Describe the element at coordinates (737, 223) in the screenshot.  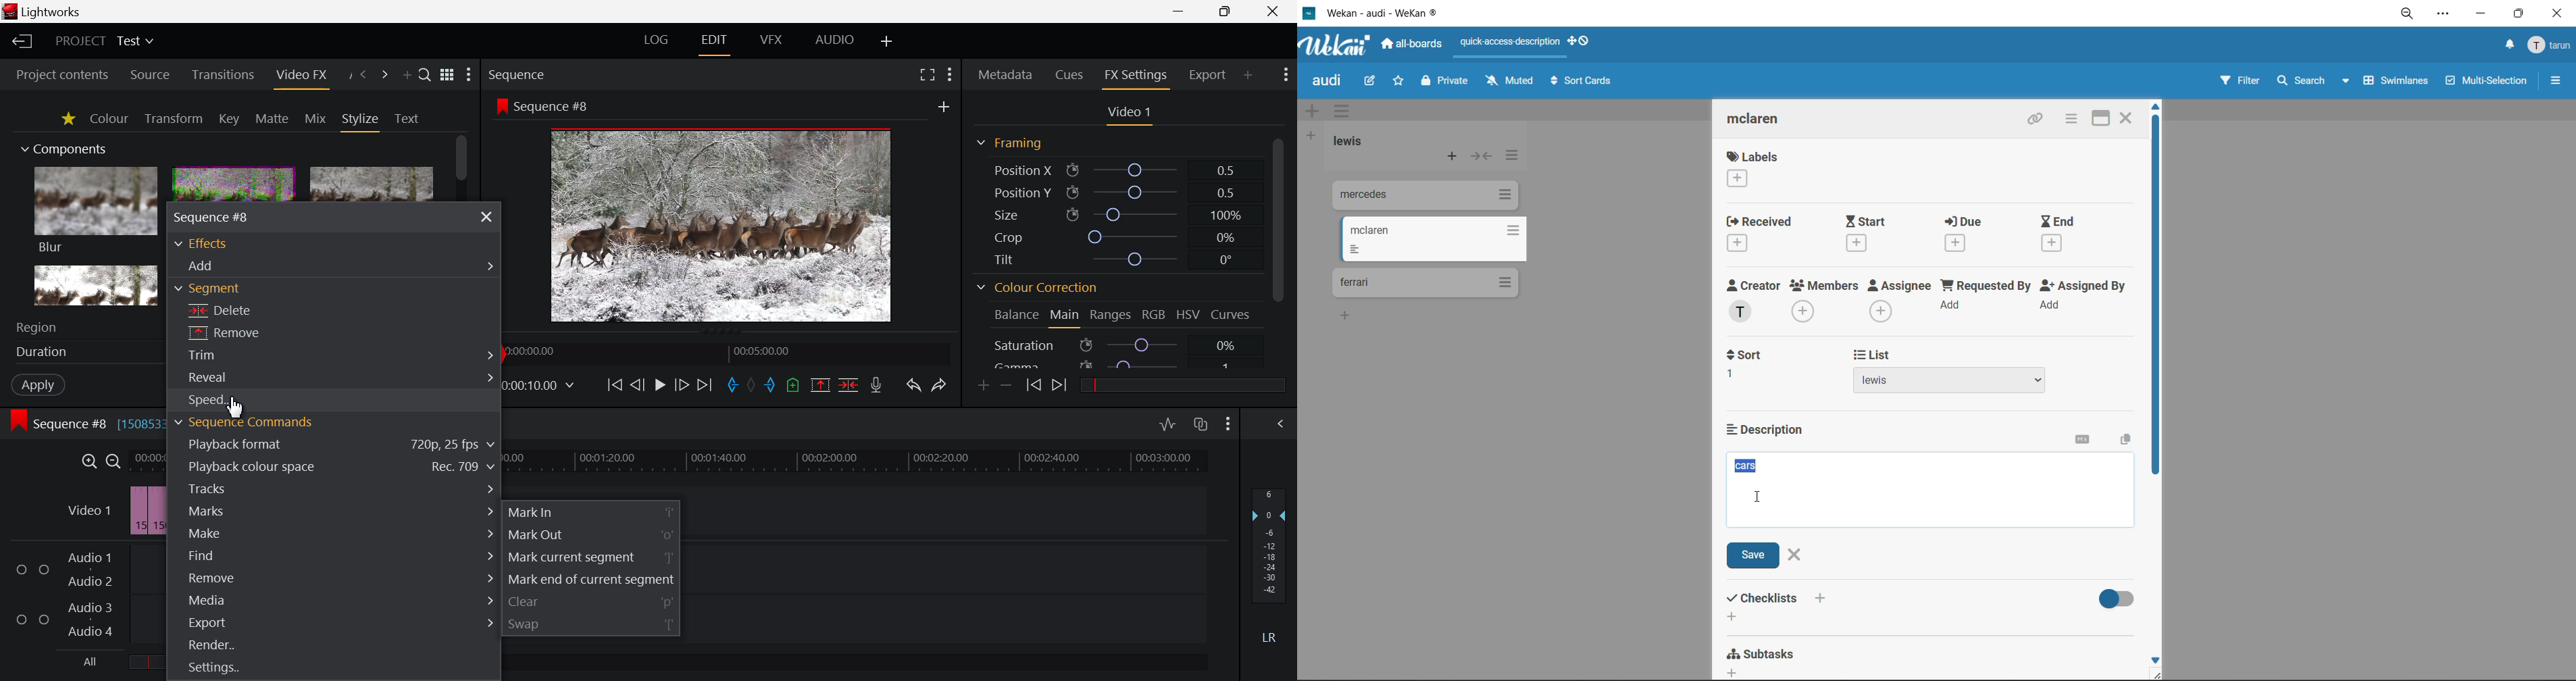
I see `Preview at Stop` at that location.